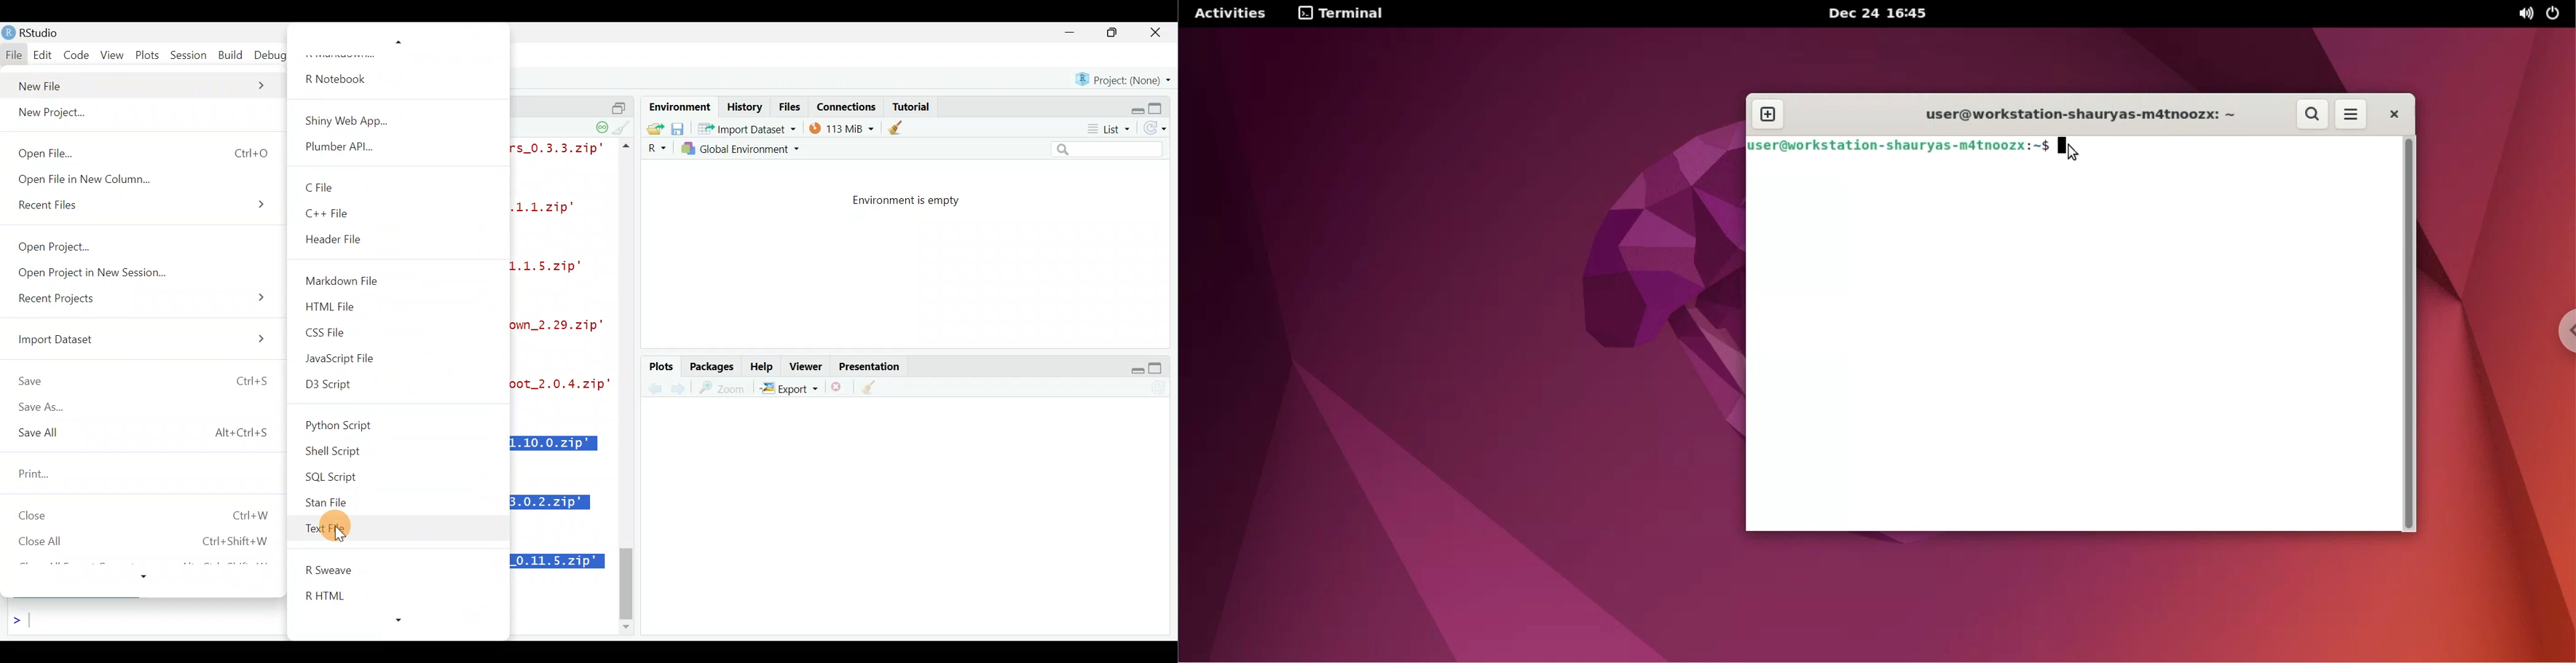 This screenshot has height=672, width=2576. I want to click on Close All Ctrl+Shift+W, so click(143, 542).